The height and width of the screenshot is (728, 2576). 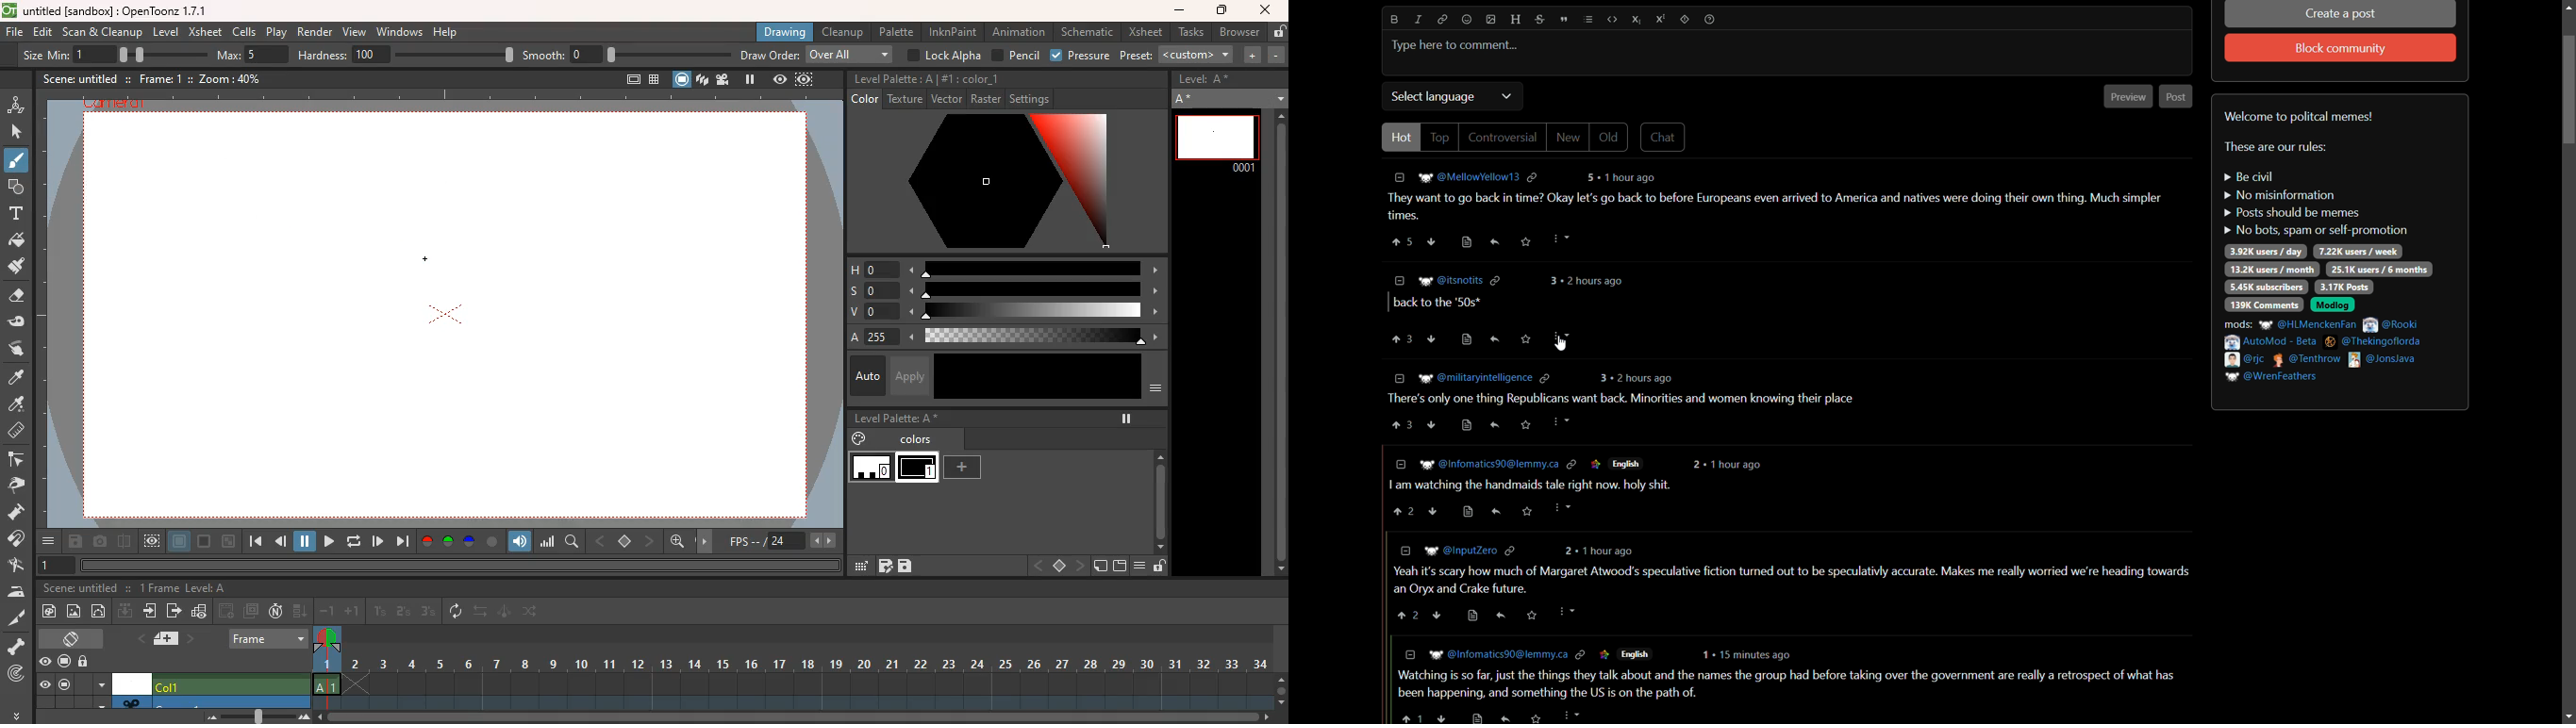 I want to click on view, so click(x=356, y=33).